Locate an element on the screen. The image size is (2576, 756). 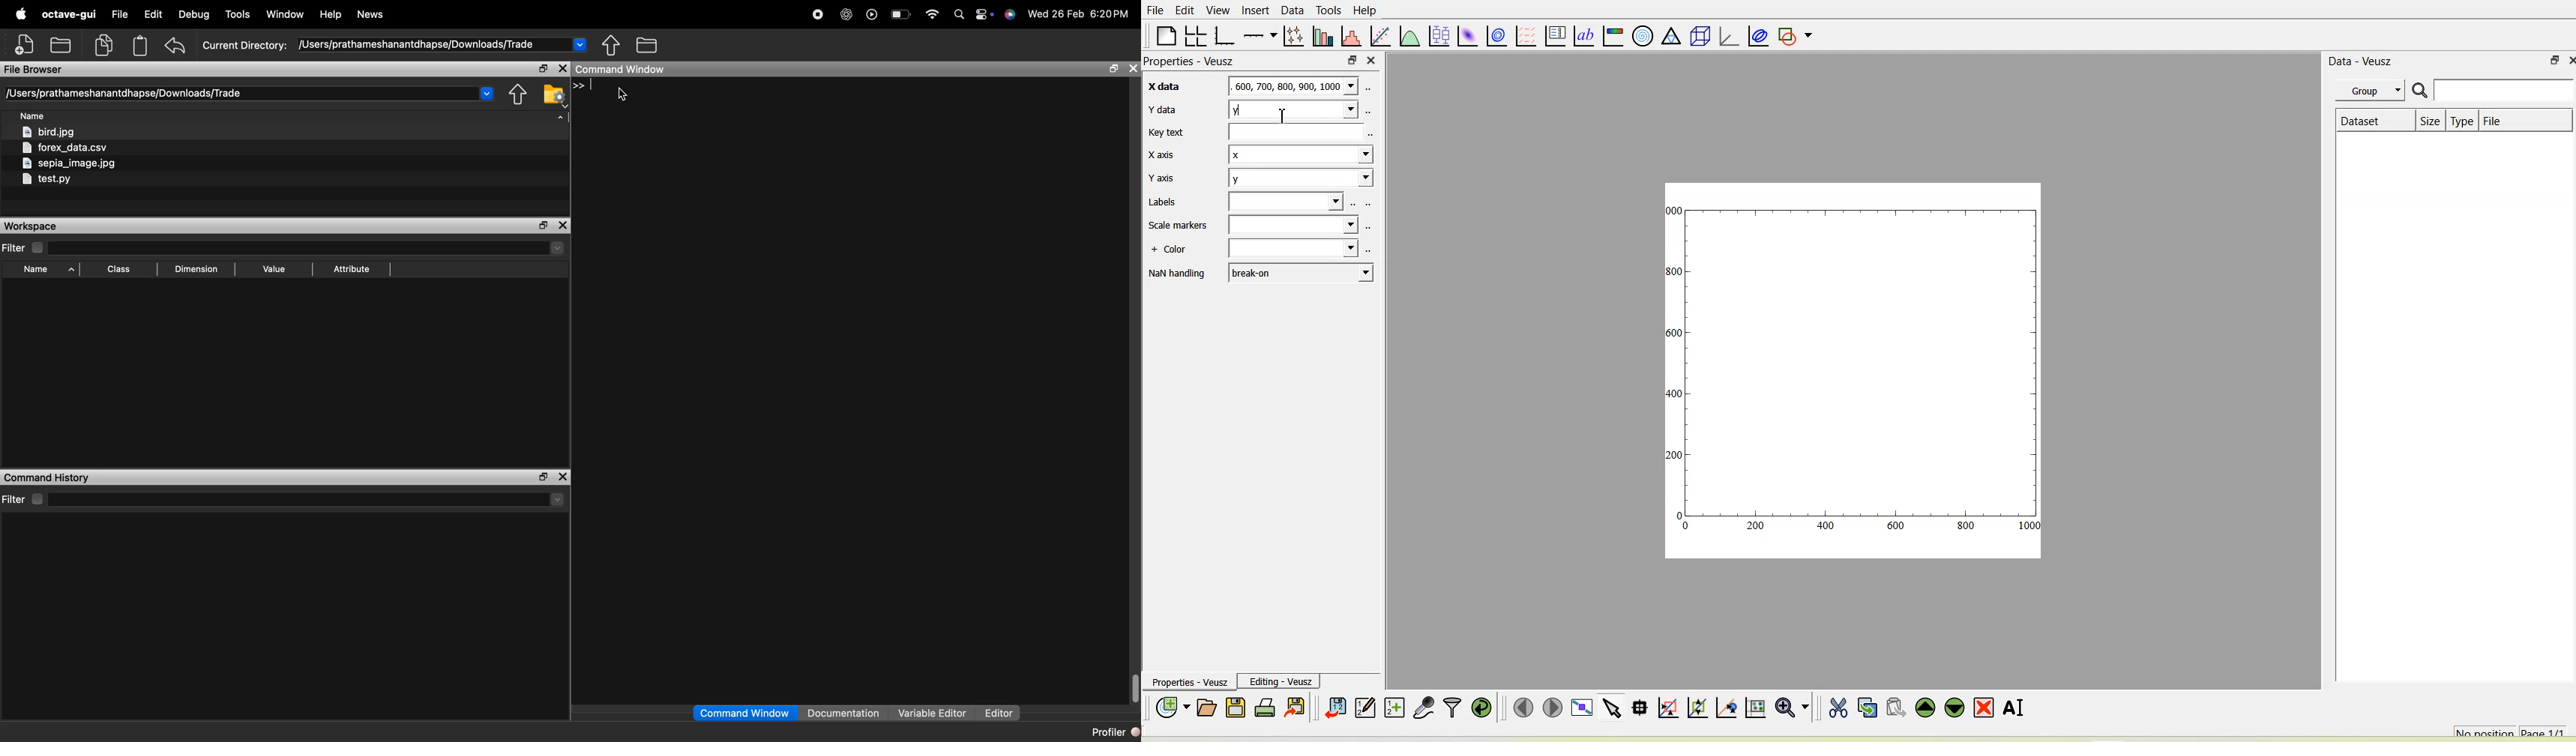
Class is located at coordinates (121, 269).